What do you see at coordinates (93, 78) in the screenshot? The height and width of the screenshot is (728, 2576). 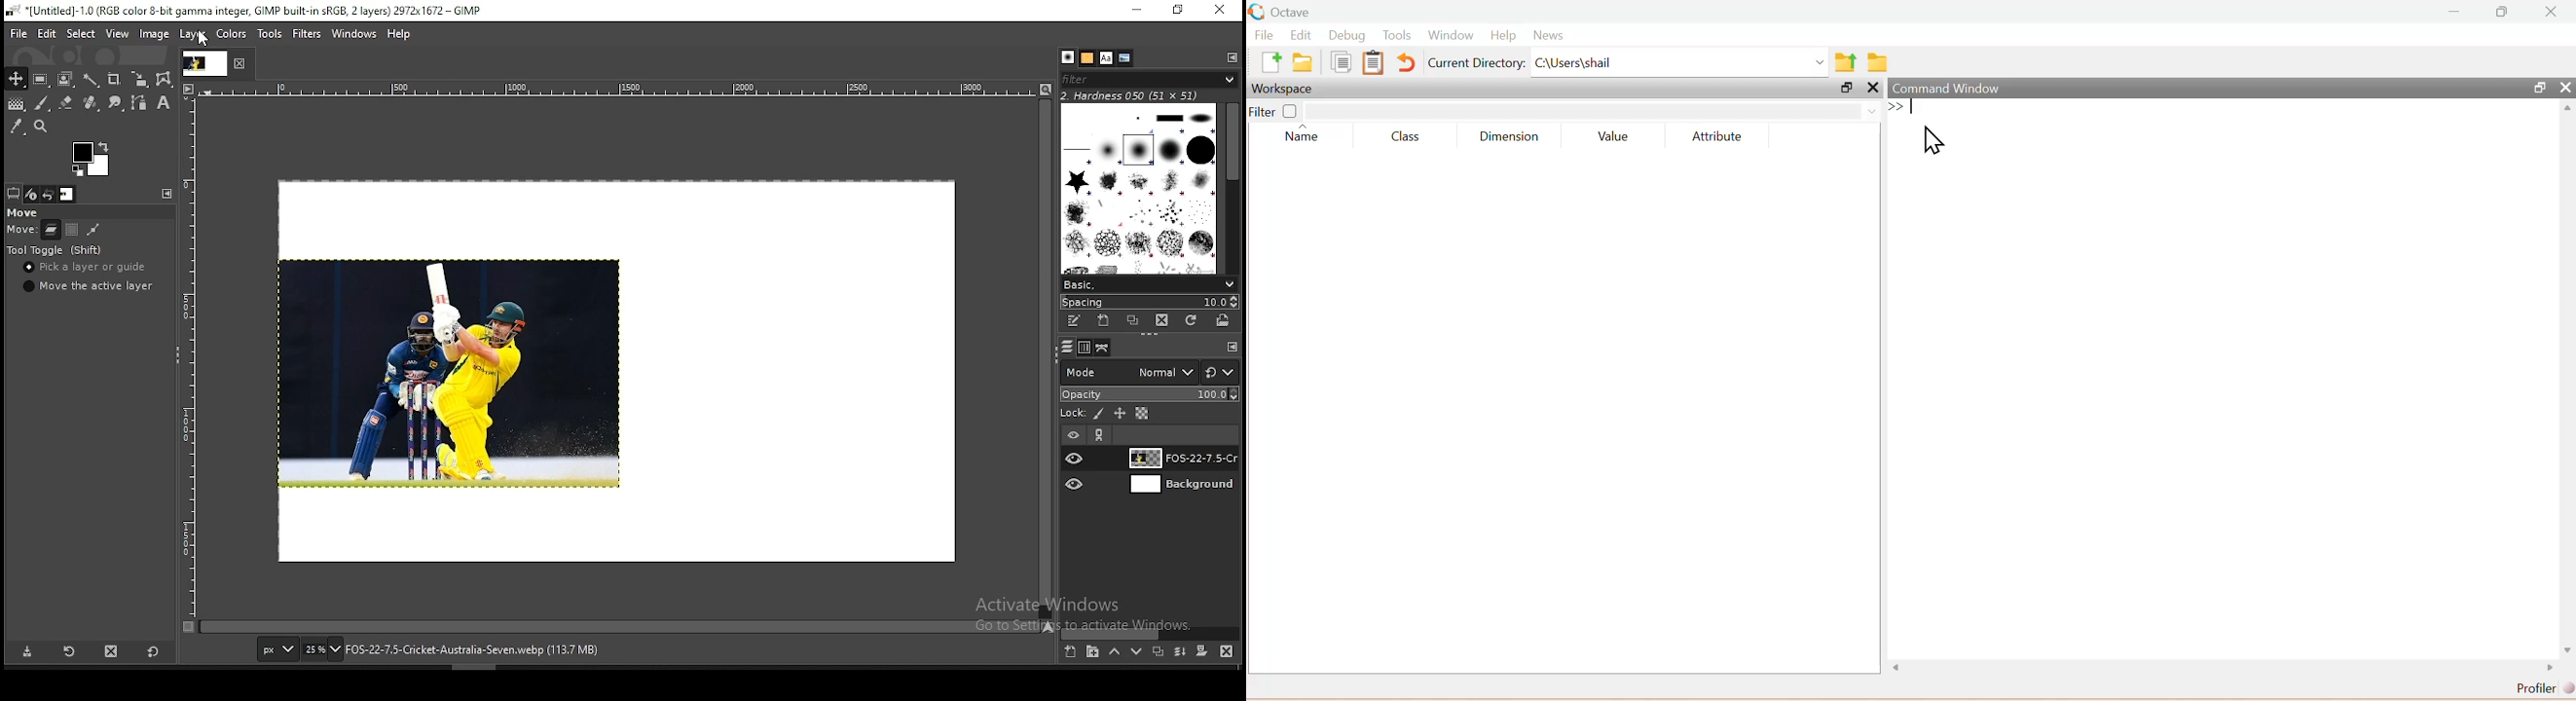 I see `fuzzy select tool` at bounding box center [93, 78].